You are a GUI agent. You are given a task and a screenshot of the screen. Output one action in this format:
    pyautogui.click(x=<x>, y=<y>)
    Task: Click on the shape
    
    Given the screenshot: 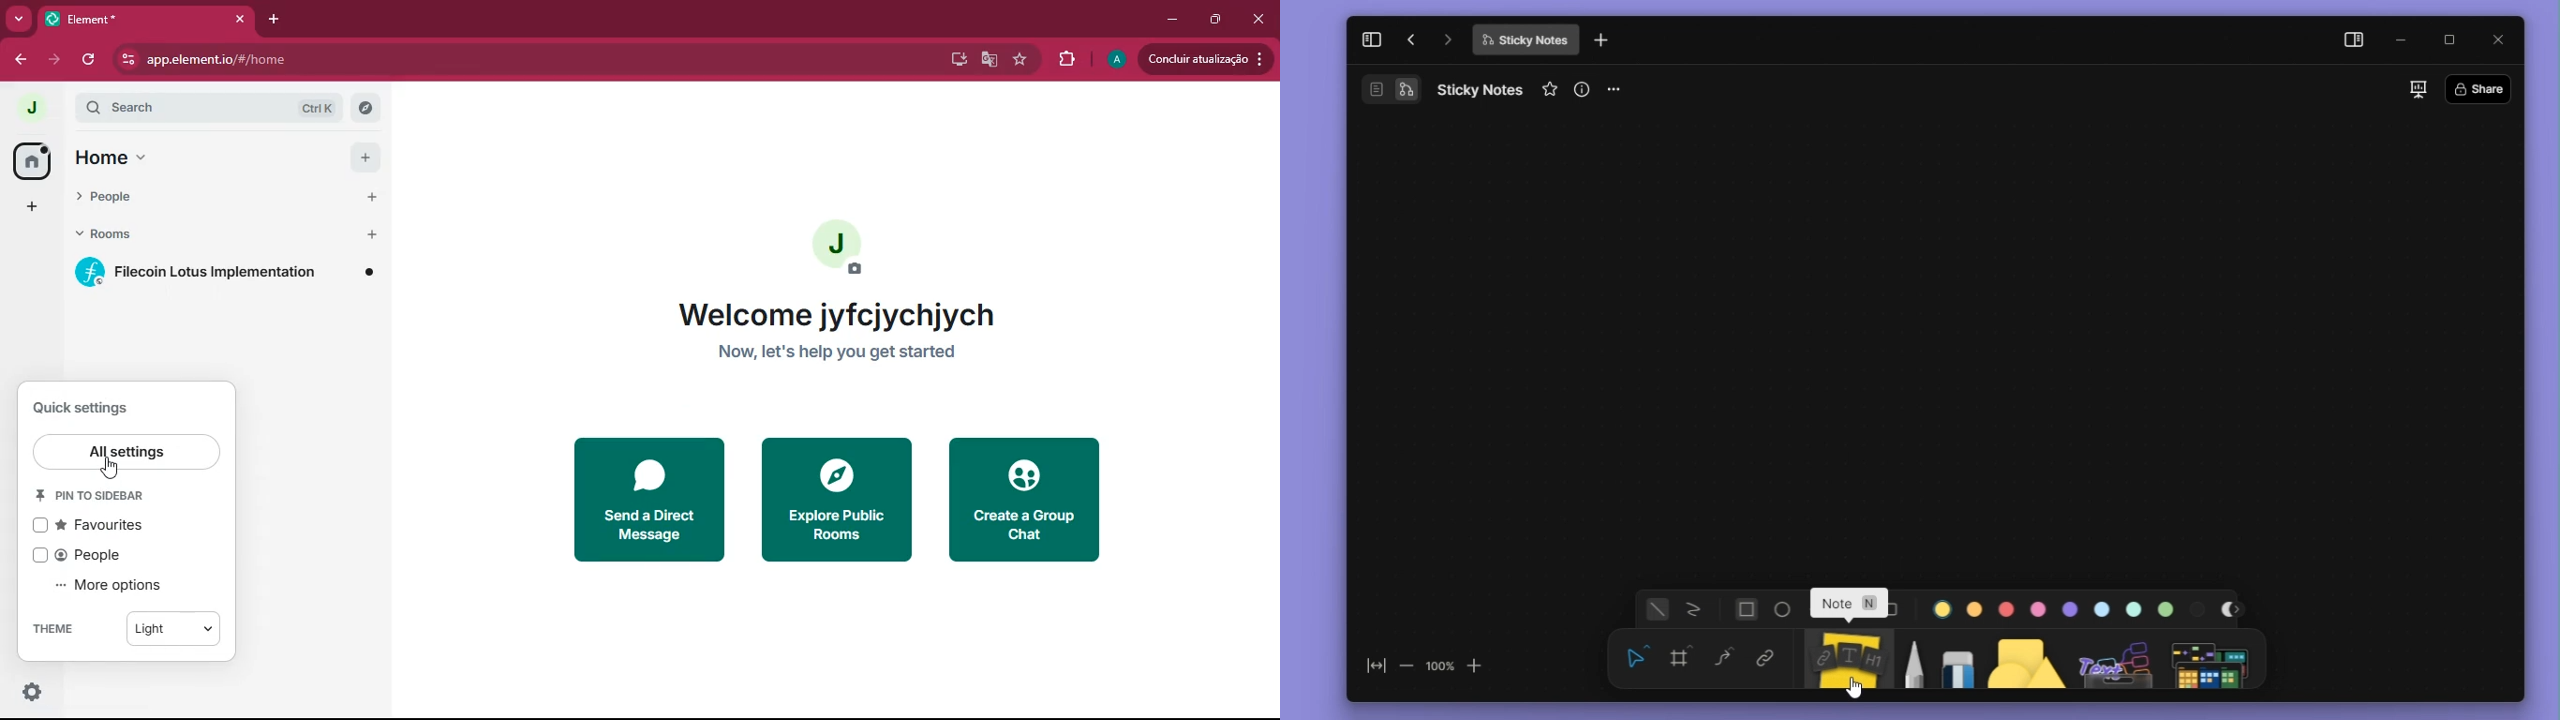 What is the action you would take?
    pyautogui.click(x=2023, y=661)
    